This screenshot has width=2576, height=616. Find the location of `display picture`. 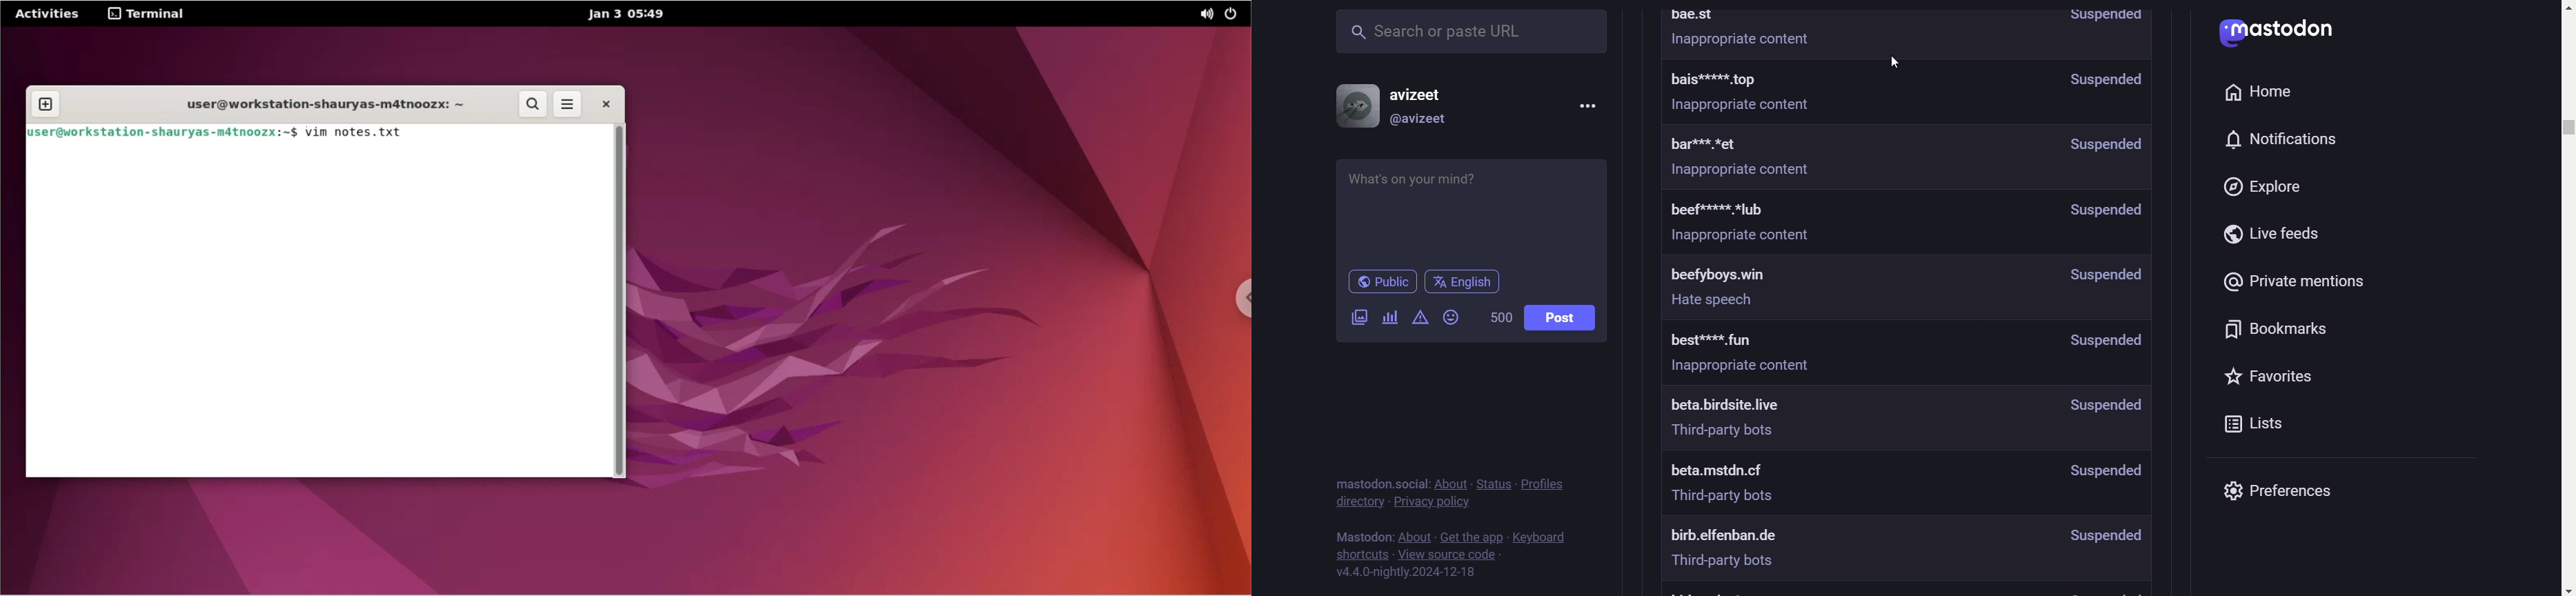

display picture is located at coordinates (1351, 104).